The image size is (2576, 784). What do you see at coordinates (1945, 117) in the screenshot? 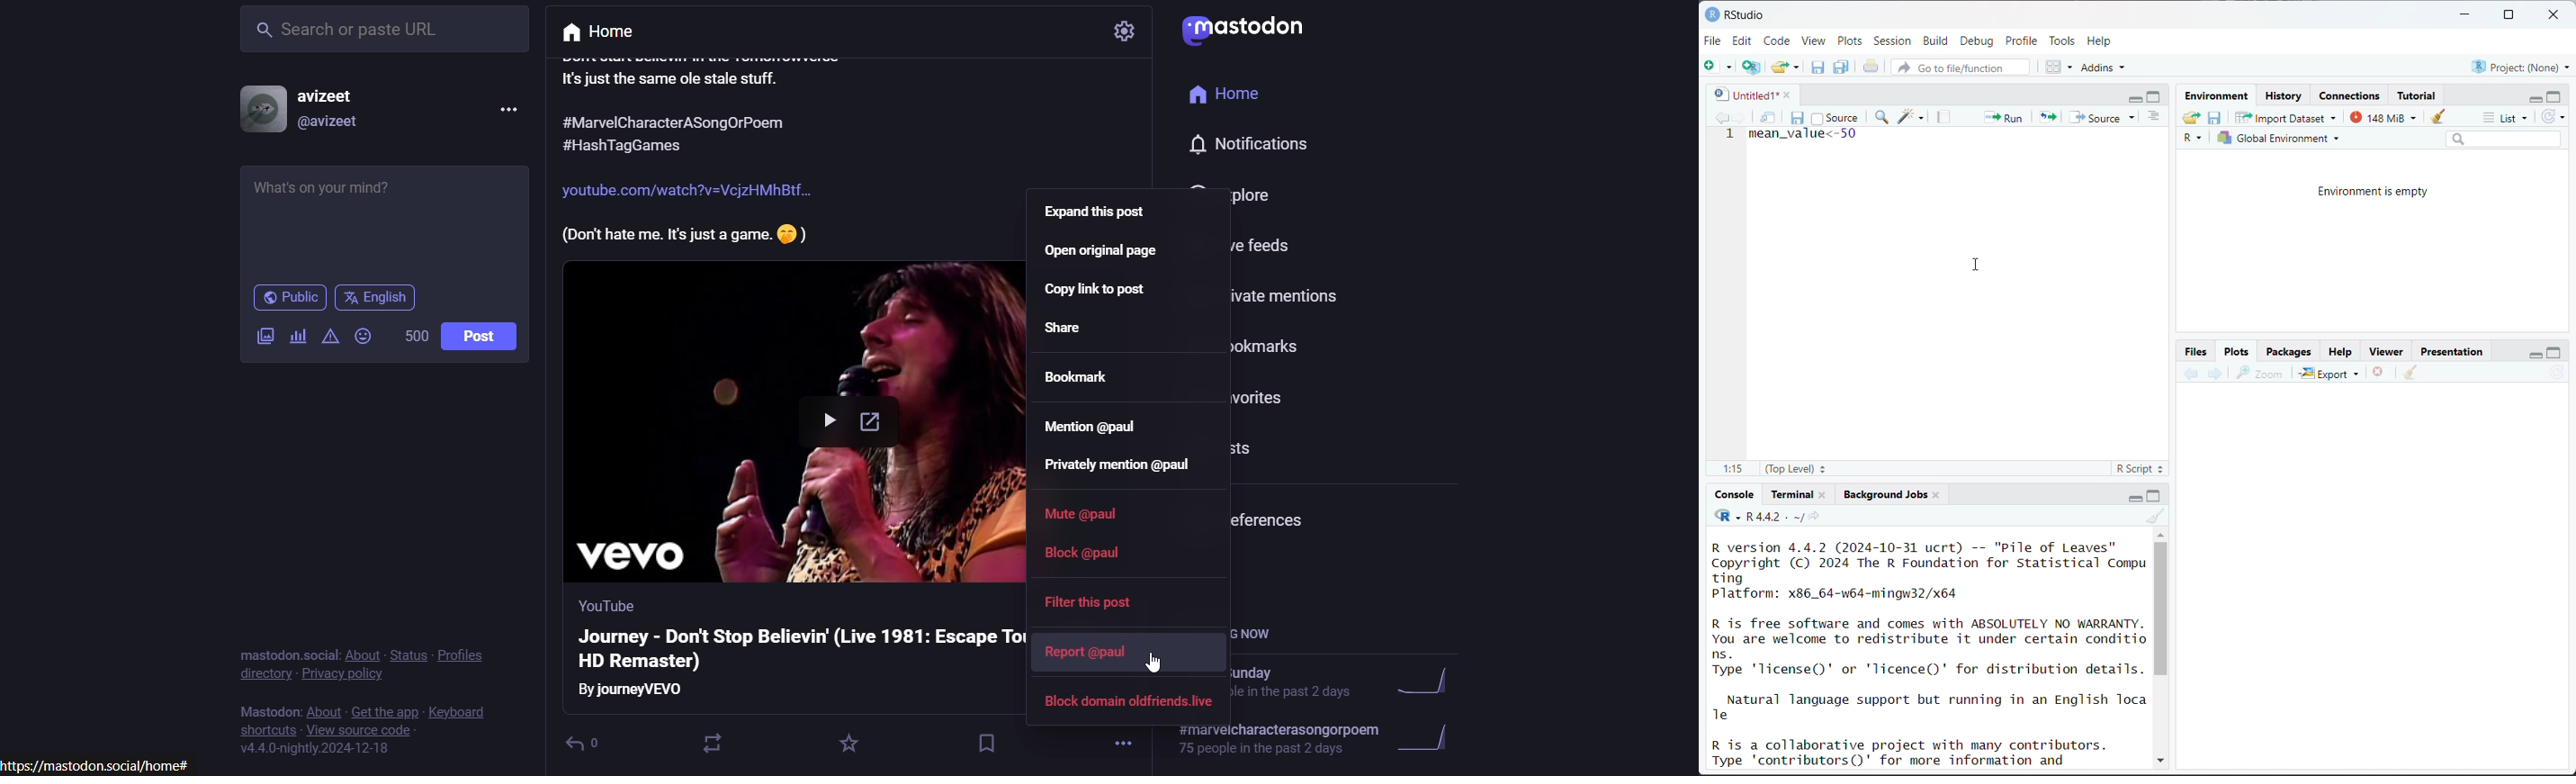
I see `compile report` at bounding box center [1945, 117].